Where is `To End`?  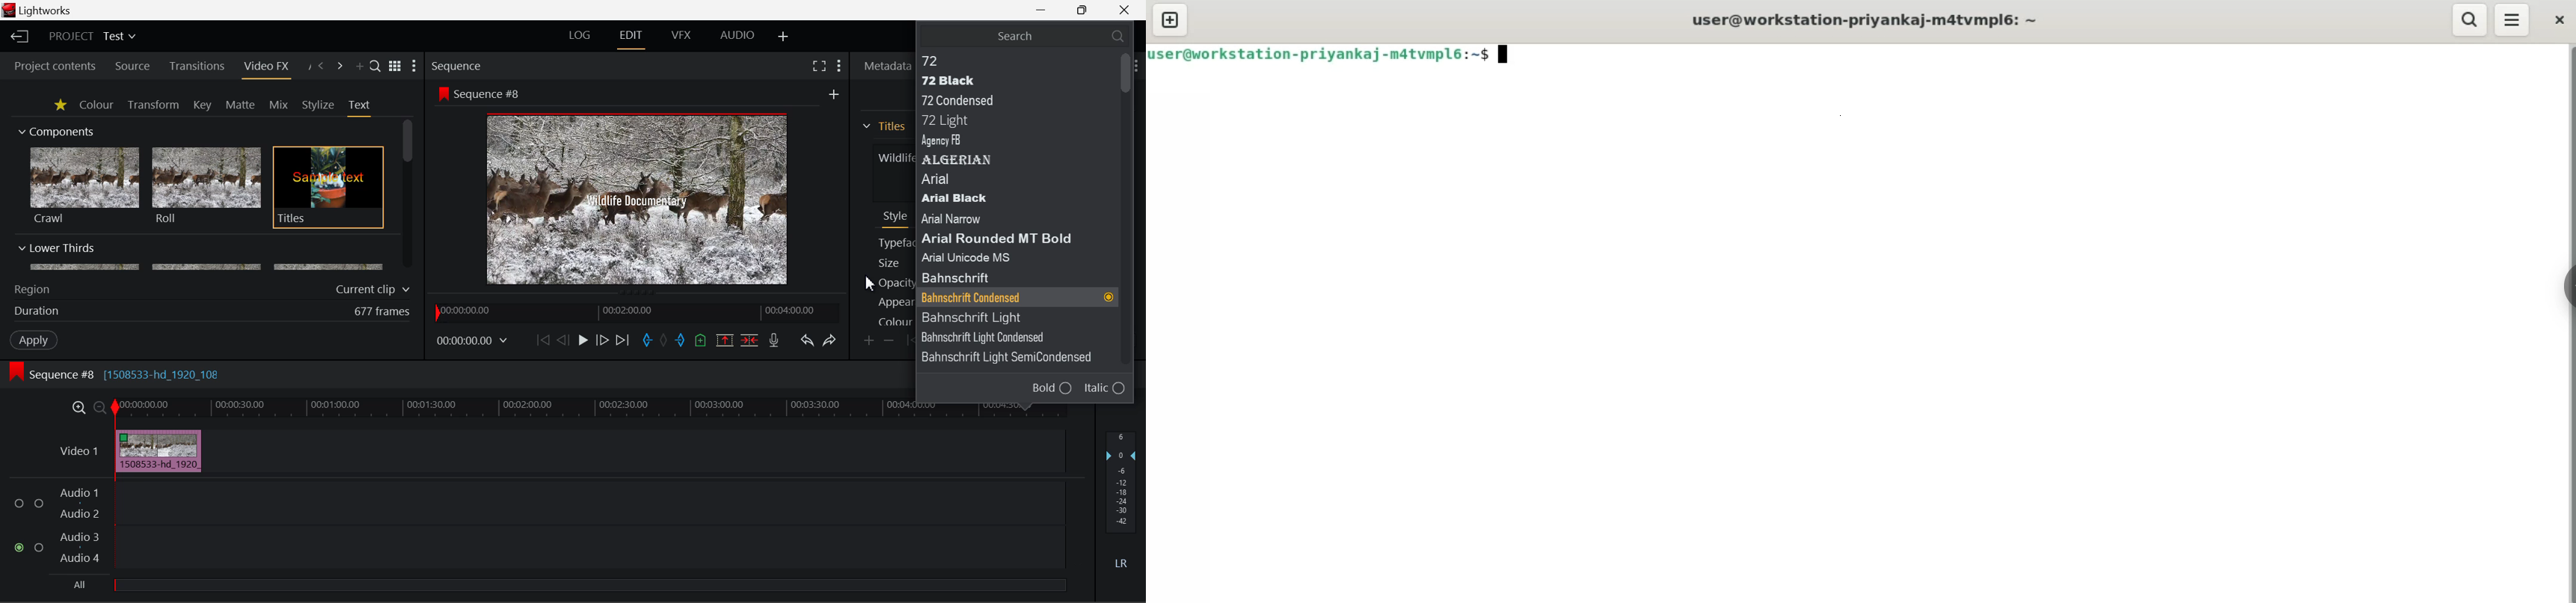 To End is located at coordinates (623, 342).